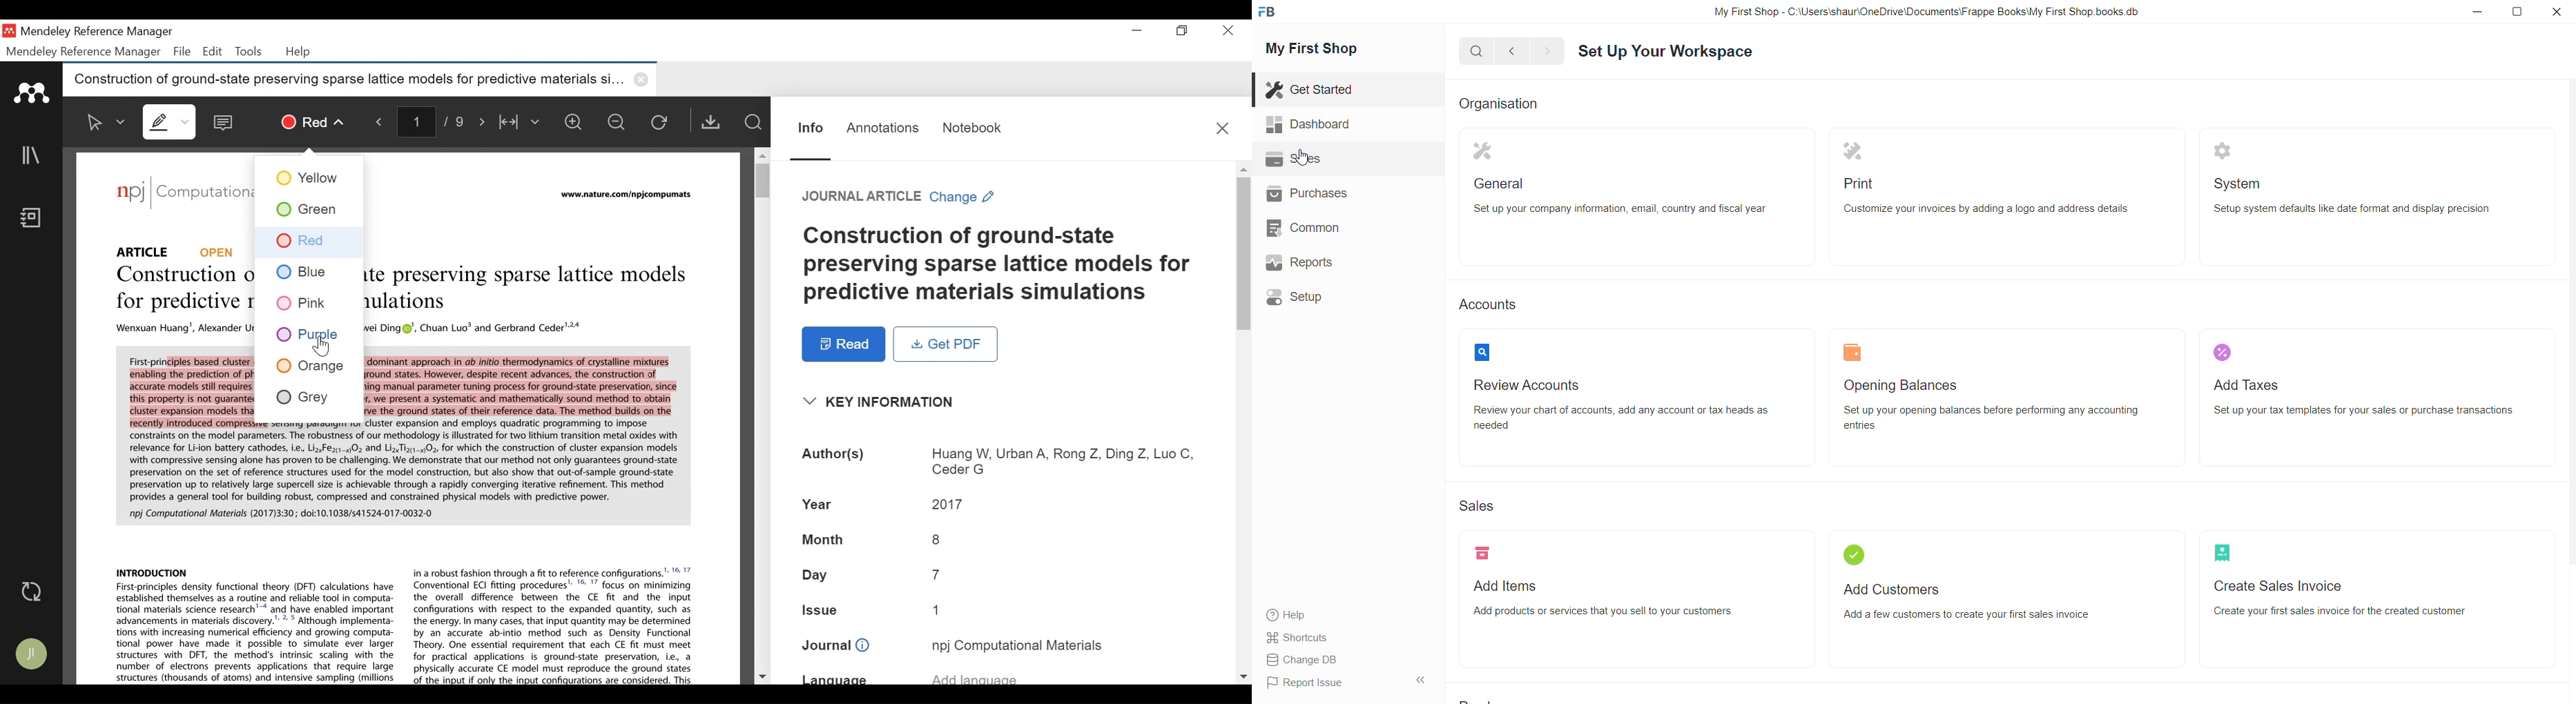  What do you see at coordinates (1308, 197) in the screenshot?
I see `Purchases` at bounding box center [1308, 197].